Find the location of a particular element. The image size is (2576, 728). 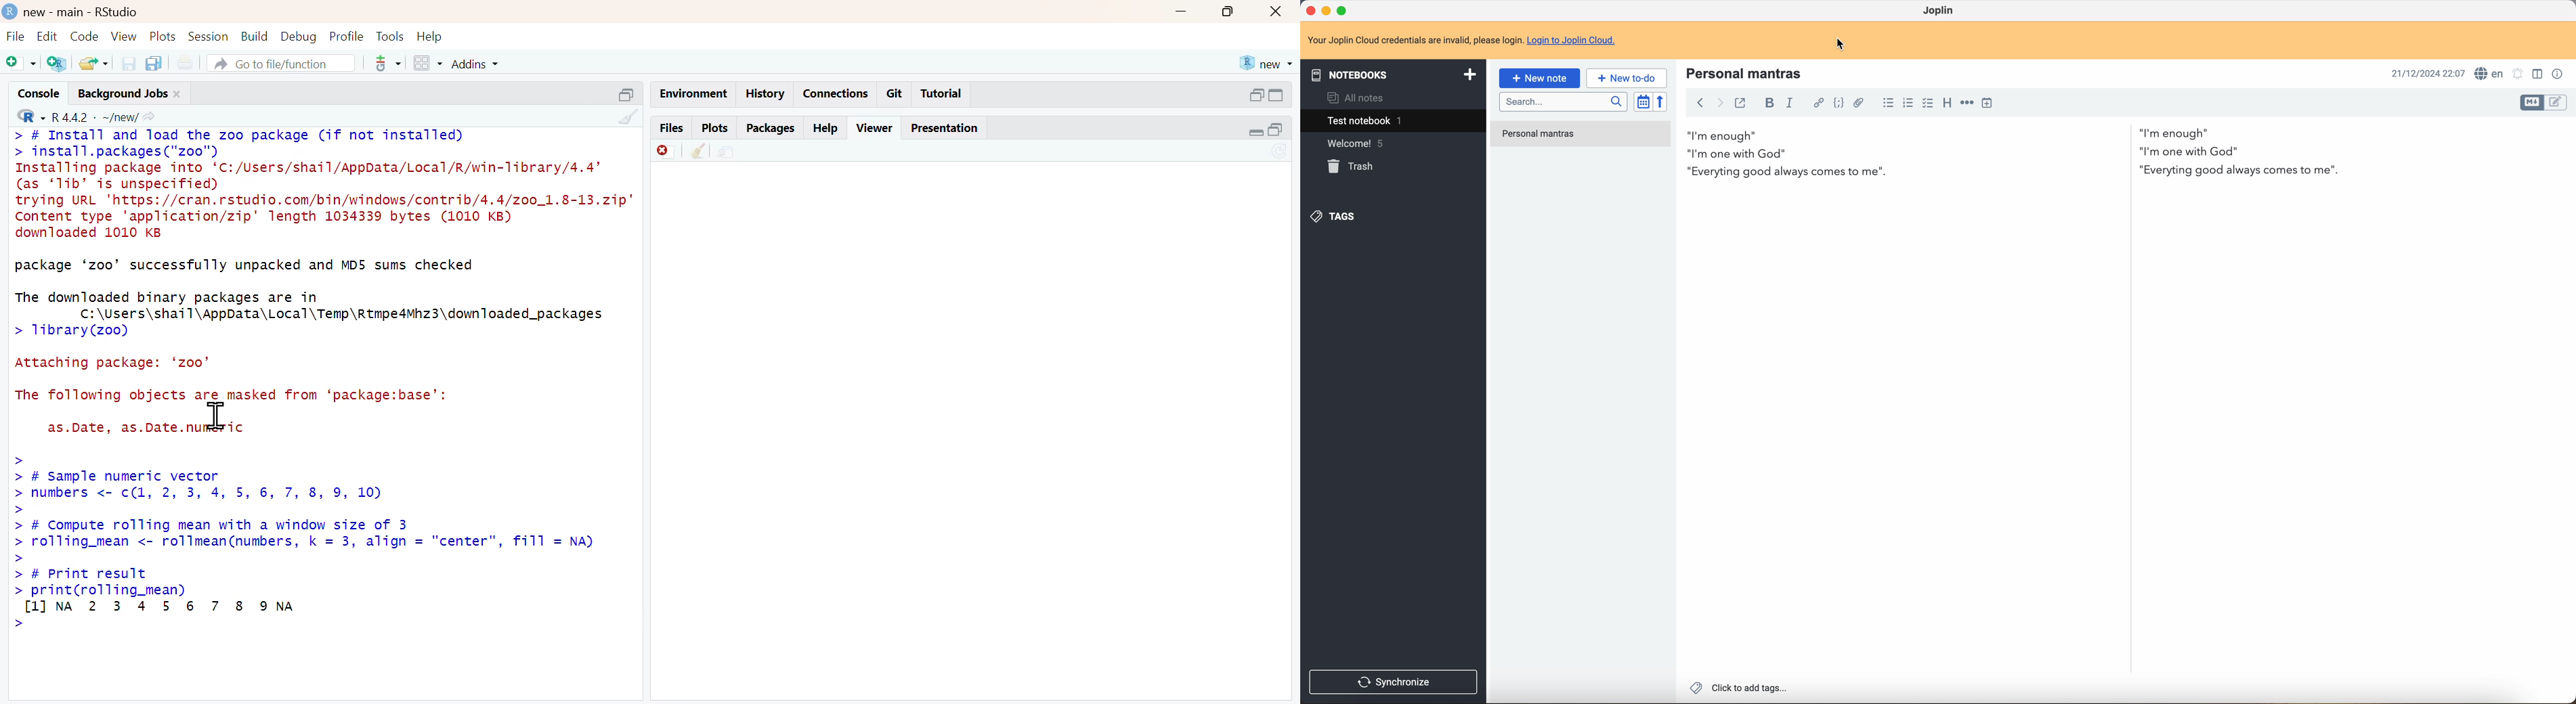

packages is located at coordinates (771, 128).